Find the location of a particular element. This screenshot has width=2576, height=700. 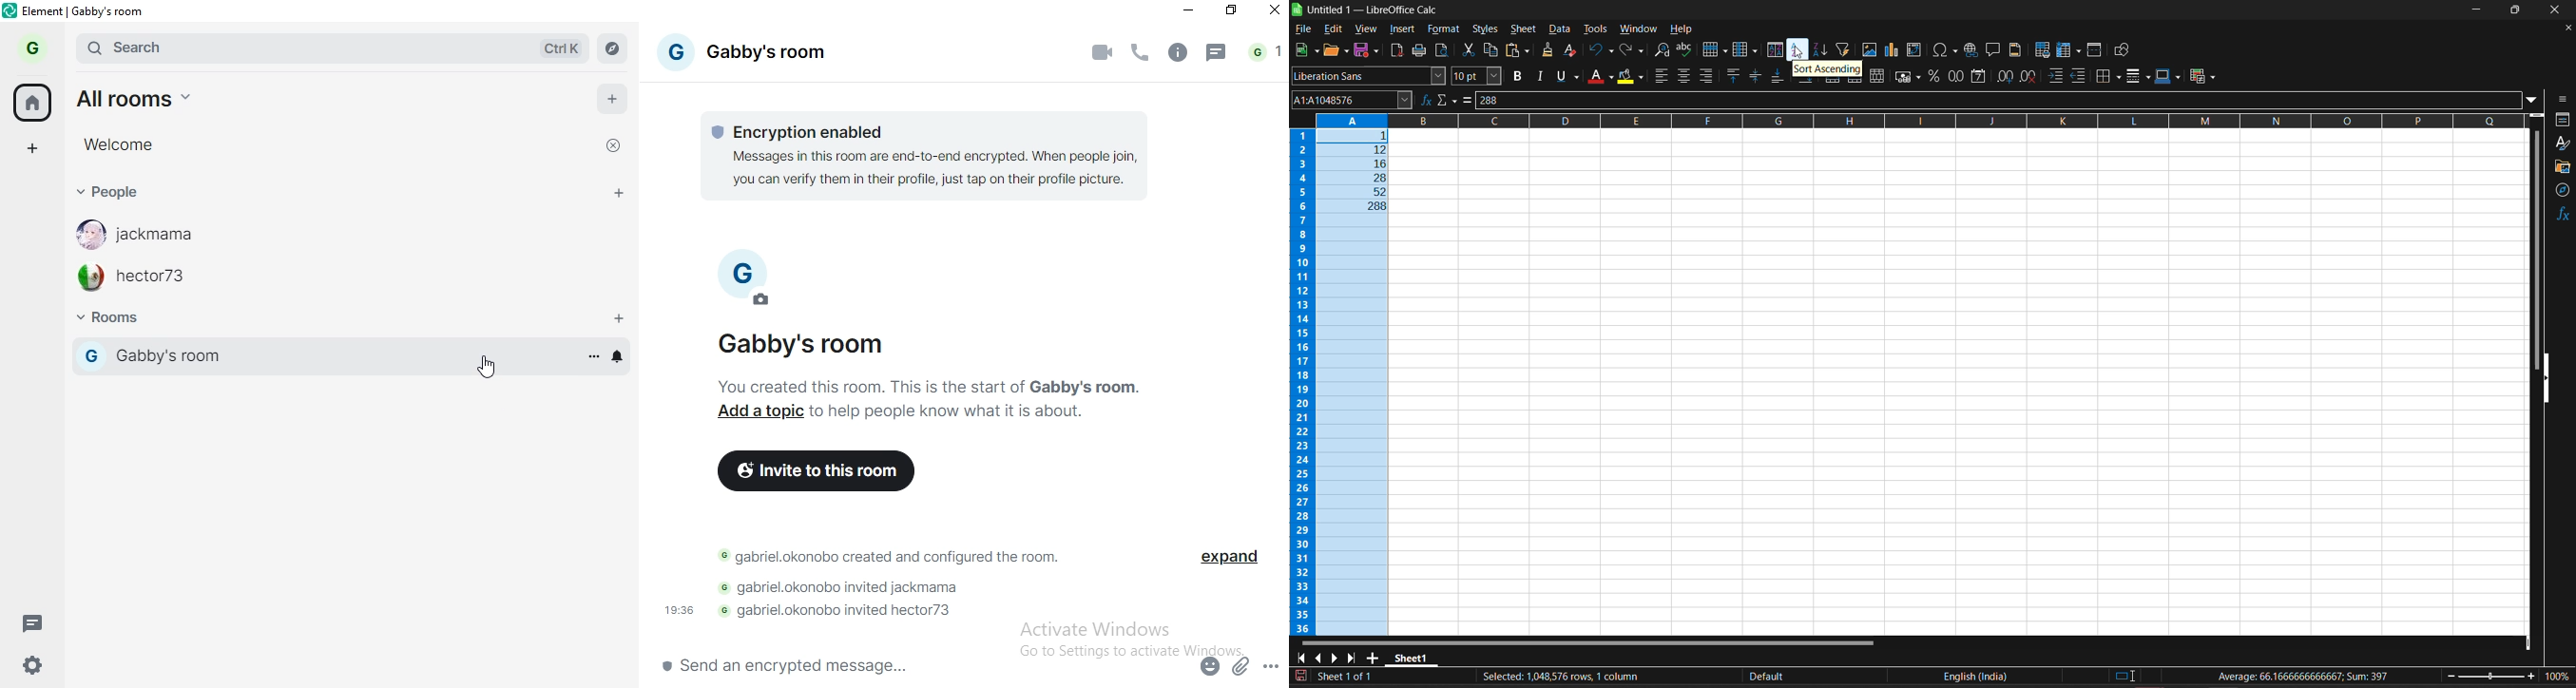

cursor is located at coordinates (1803, 54).